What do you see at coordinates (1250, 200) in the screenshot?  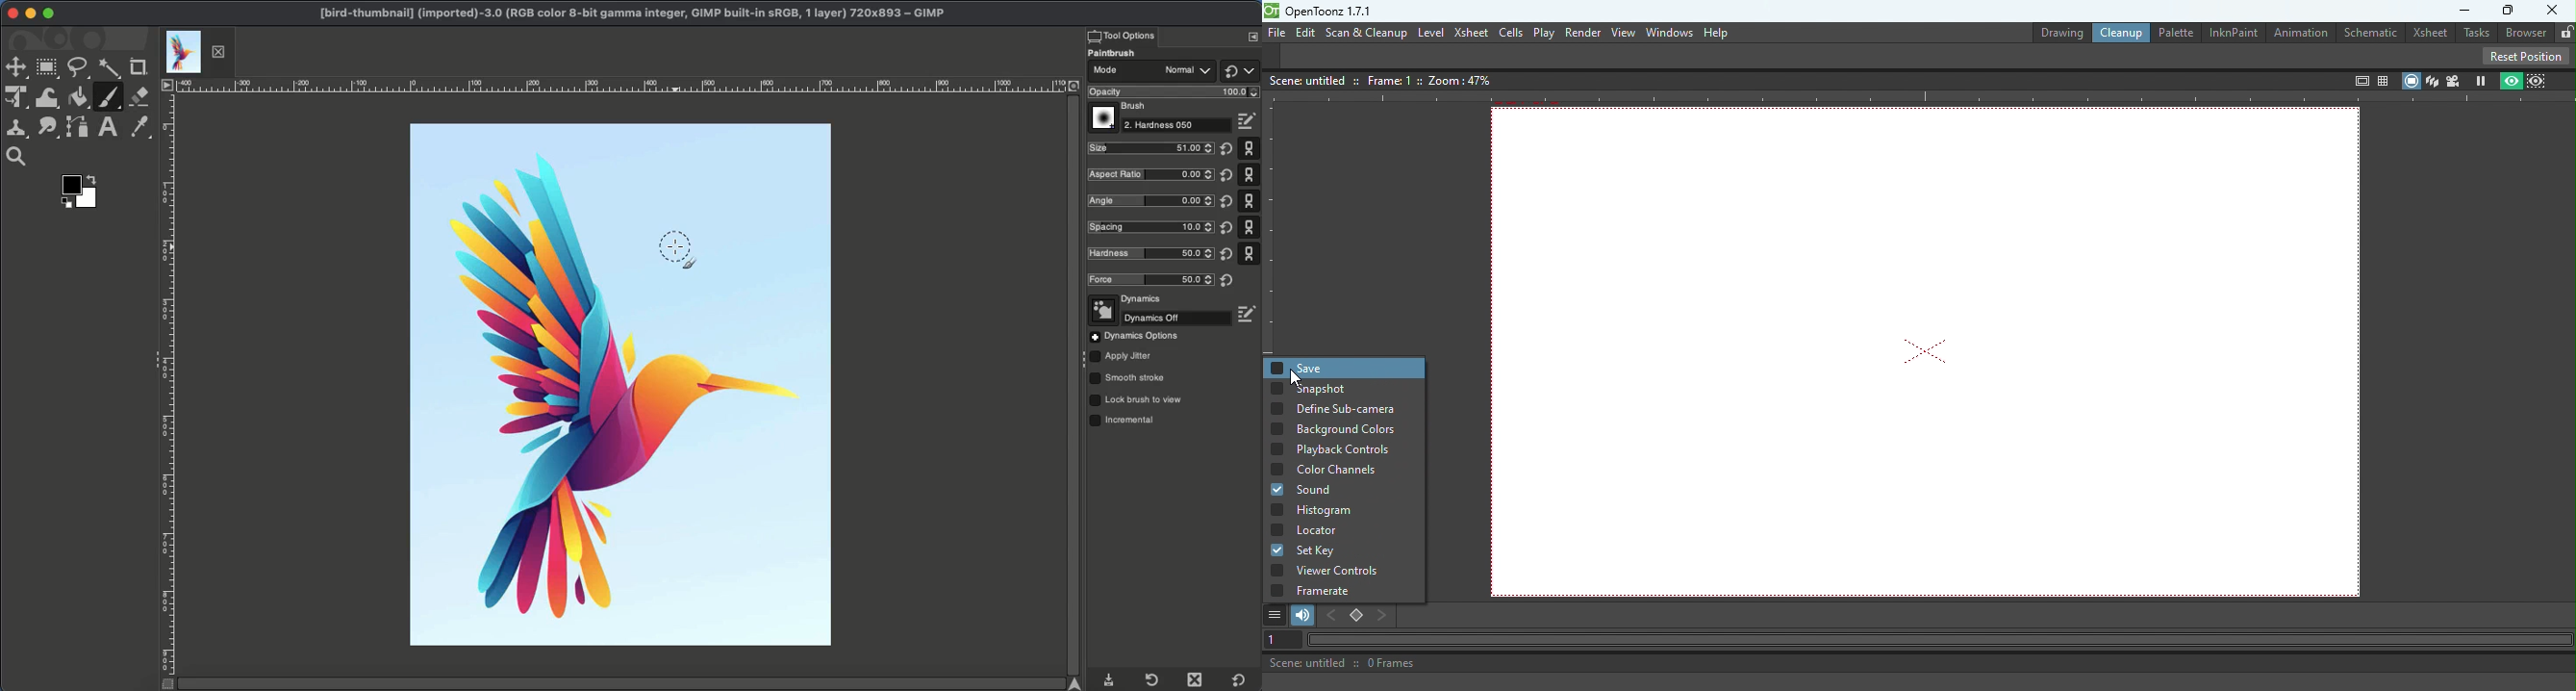 I see `Default` at bounding box center [1250, 200].